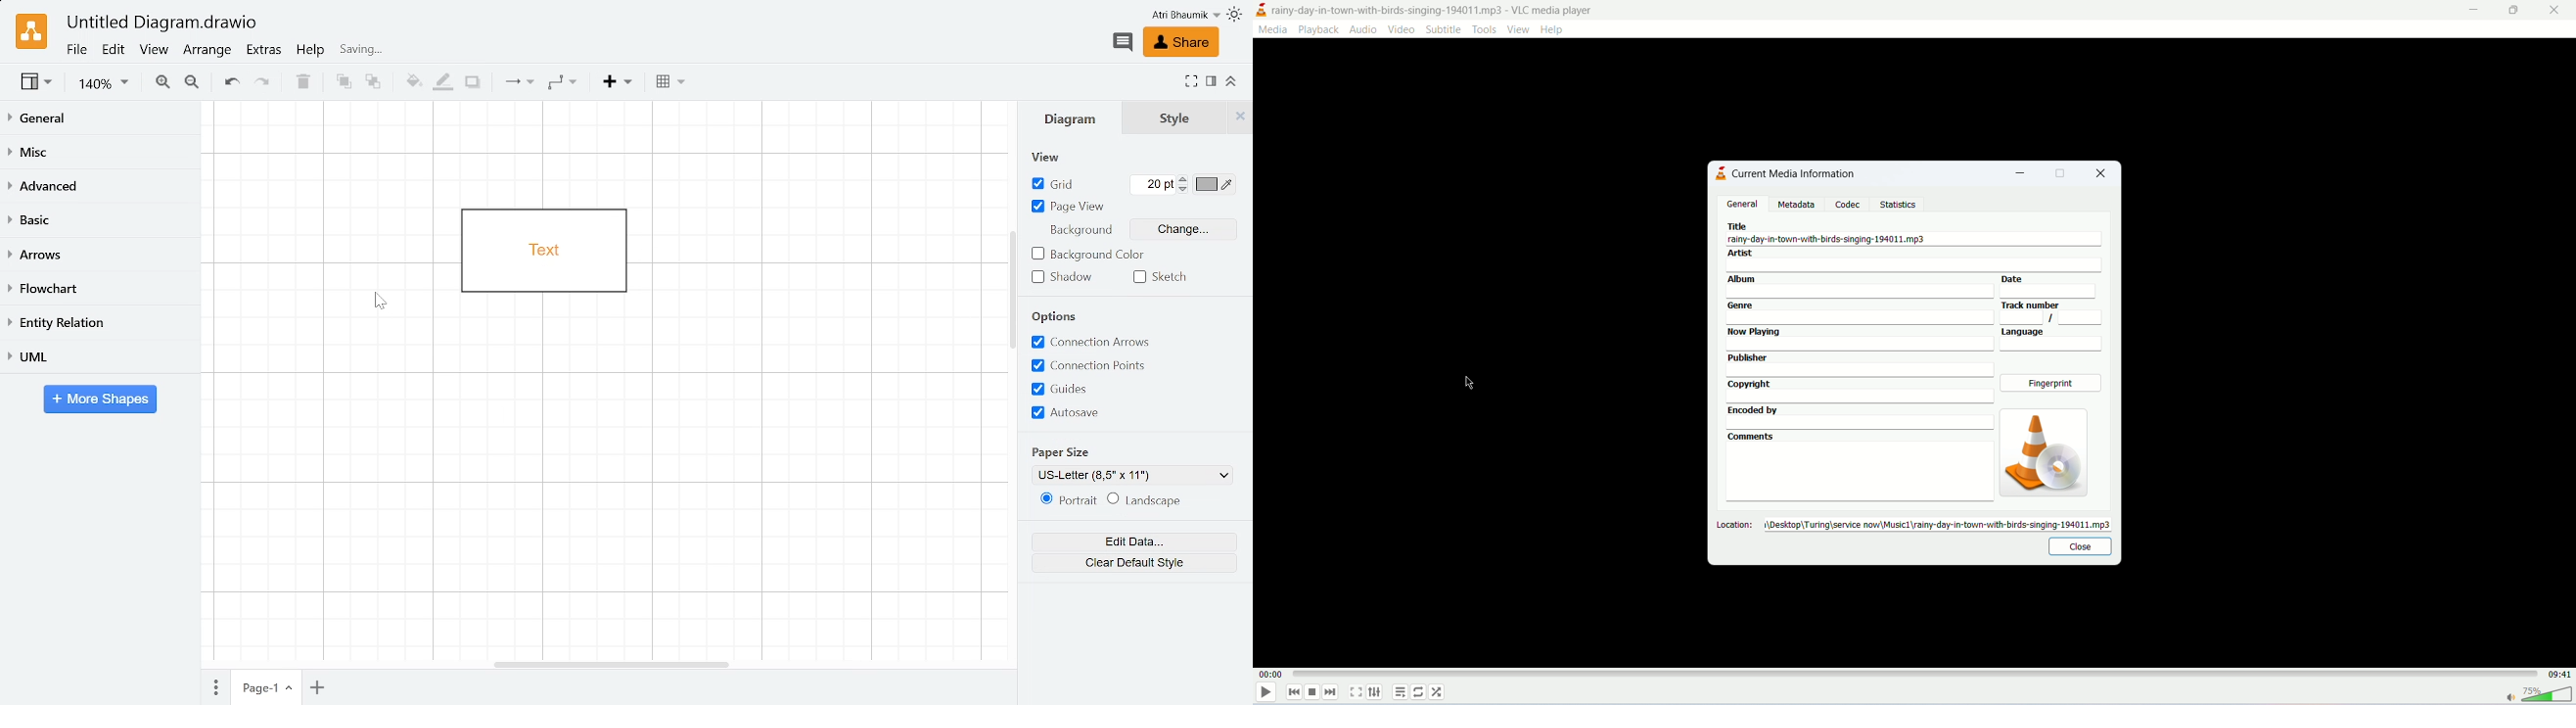  I want to click on Comment, so click(1122, 42).